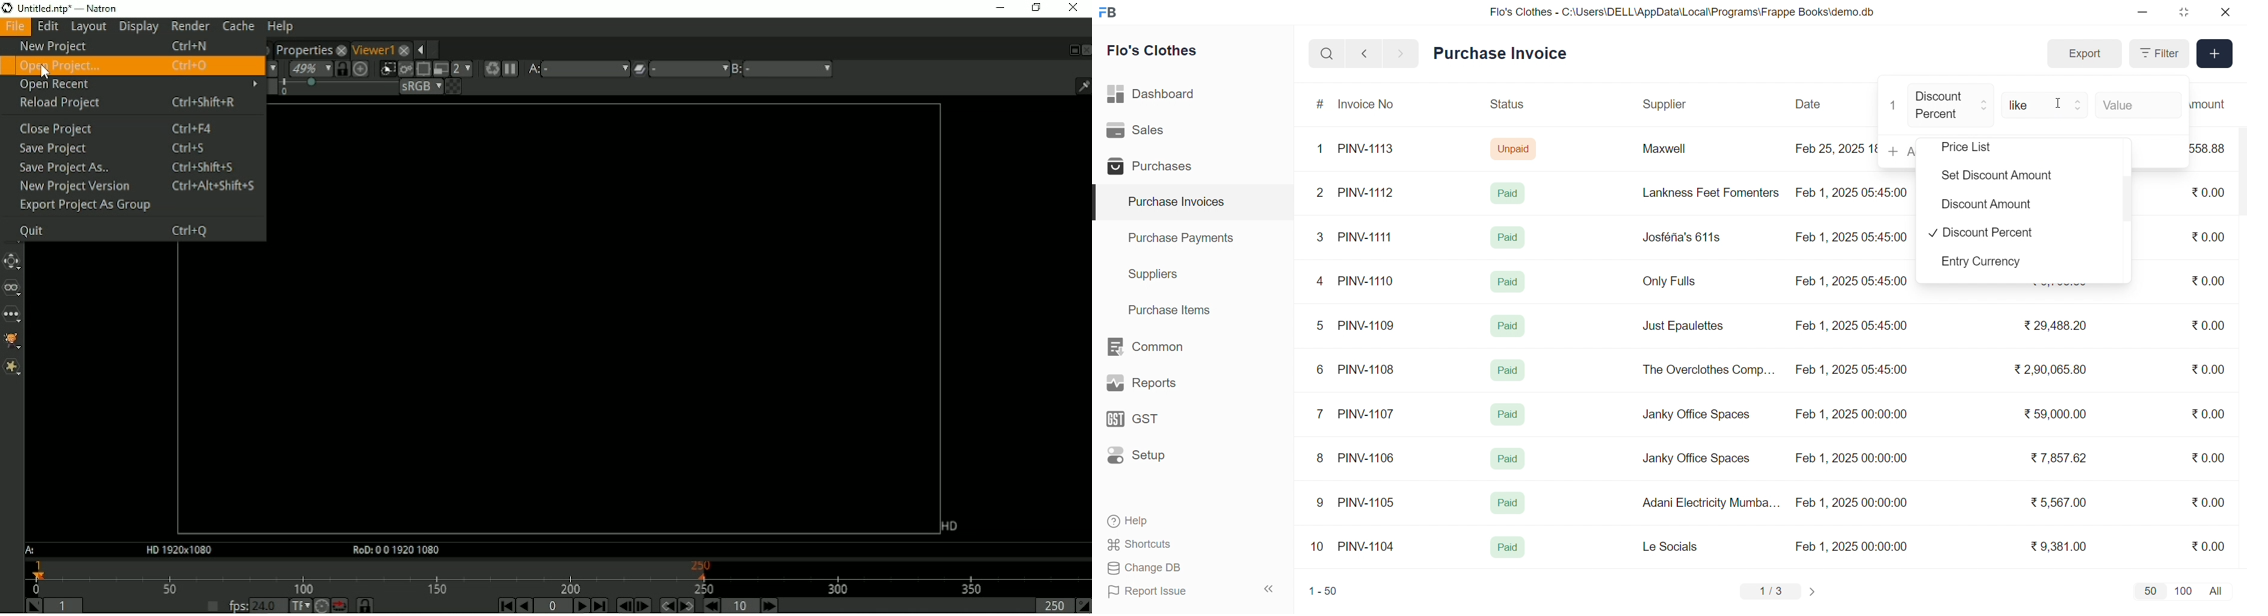 The height and width of the screenshot is (616, 2268). I want to click on PINV-1110, so click(1367, 281).